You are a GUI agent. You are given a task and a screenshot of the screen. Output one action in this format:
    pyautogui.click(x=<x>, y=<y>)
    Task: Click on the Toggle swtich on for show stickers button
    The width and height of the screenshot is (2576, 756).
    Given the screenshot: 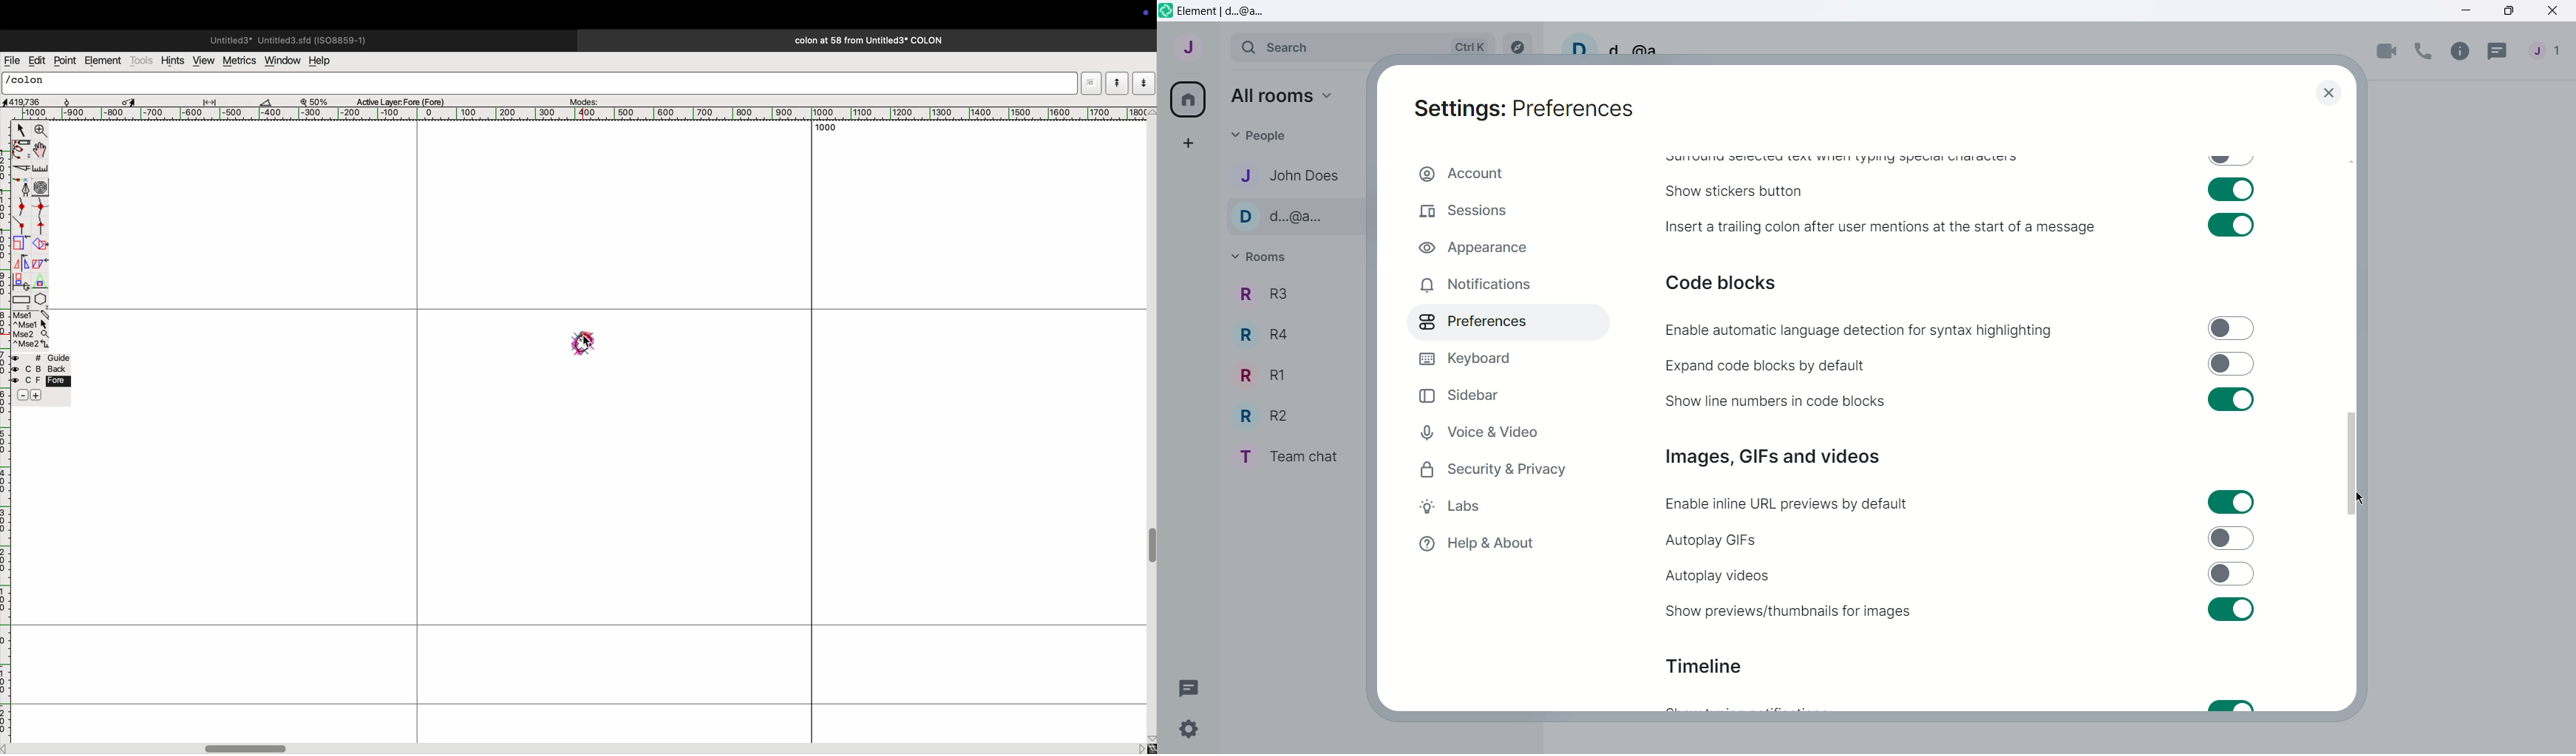 What is the action you would take?
    pyautogui.click(x=2229, y=189)
    